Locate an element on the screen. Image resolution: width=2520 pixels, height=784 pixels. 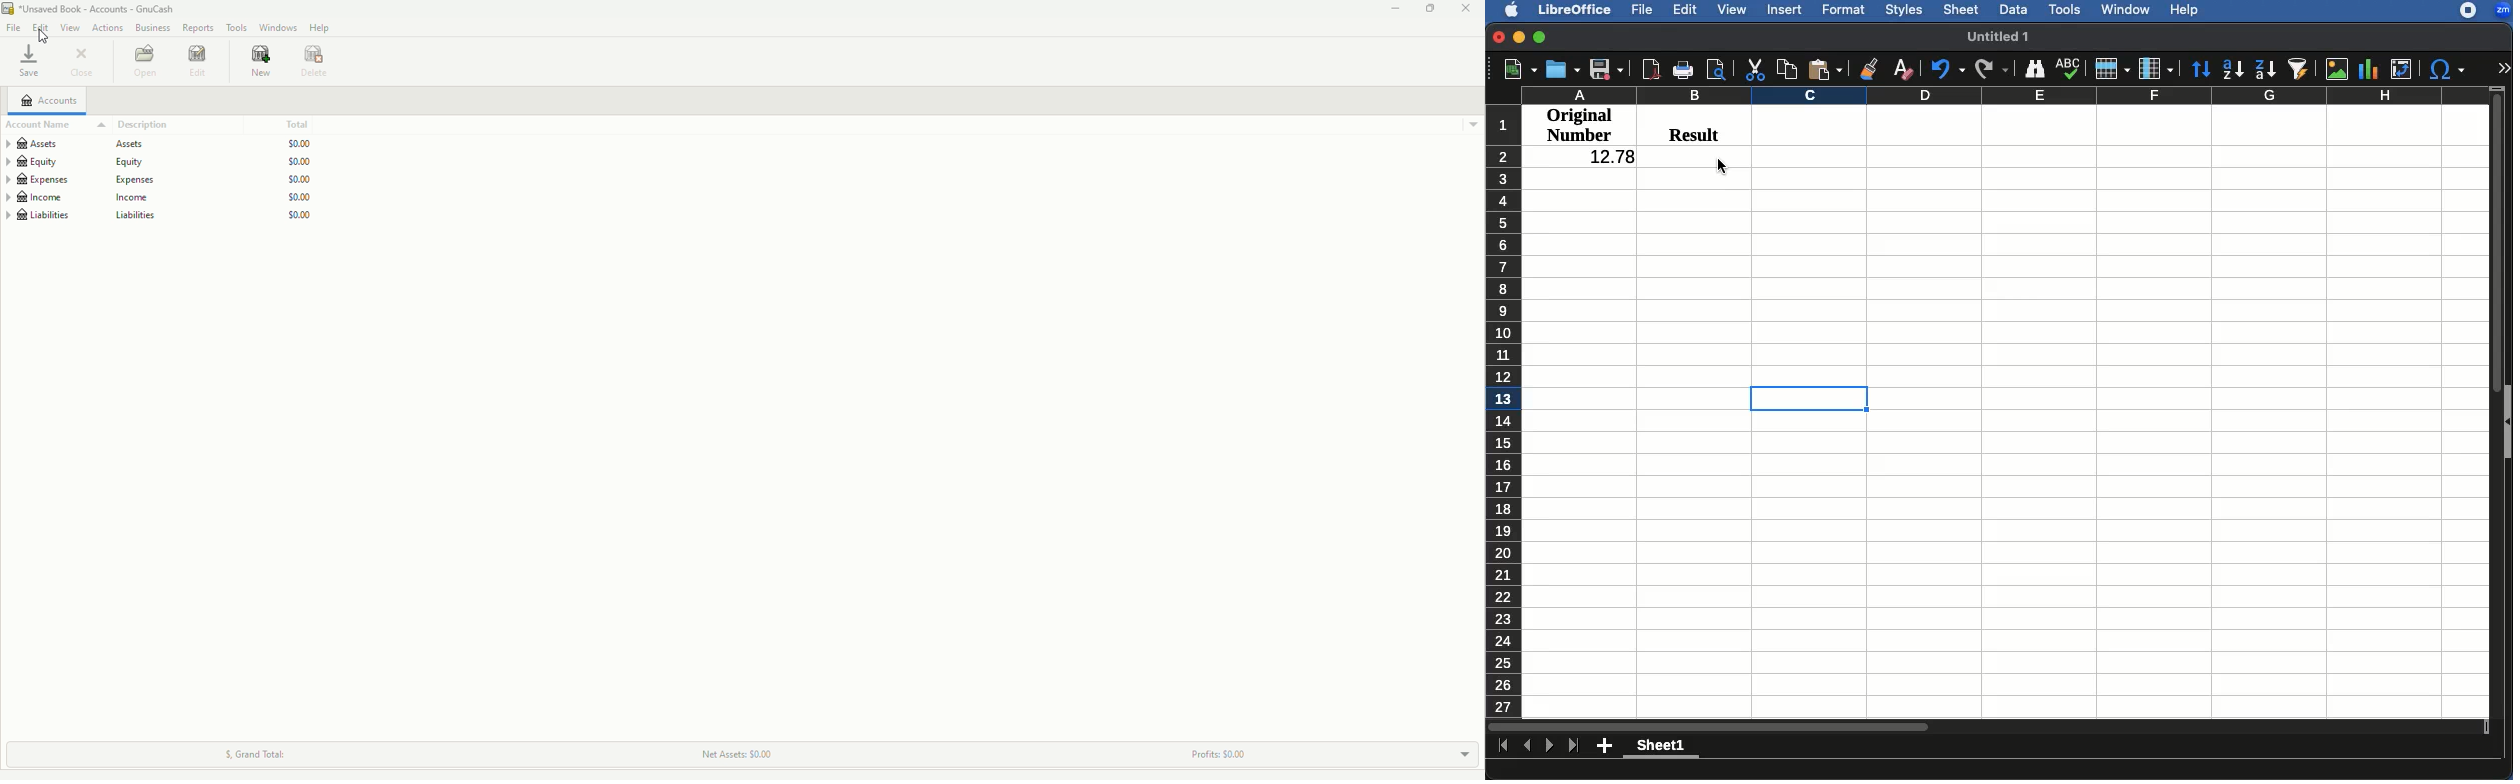
Cut is located at coordinates (1752, 69).